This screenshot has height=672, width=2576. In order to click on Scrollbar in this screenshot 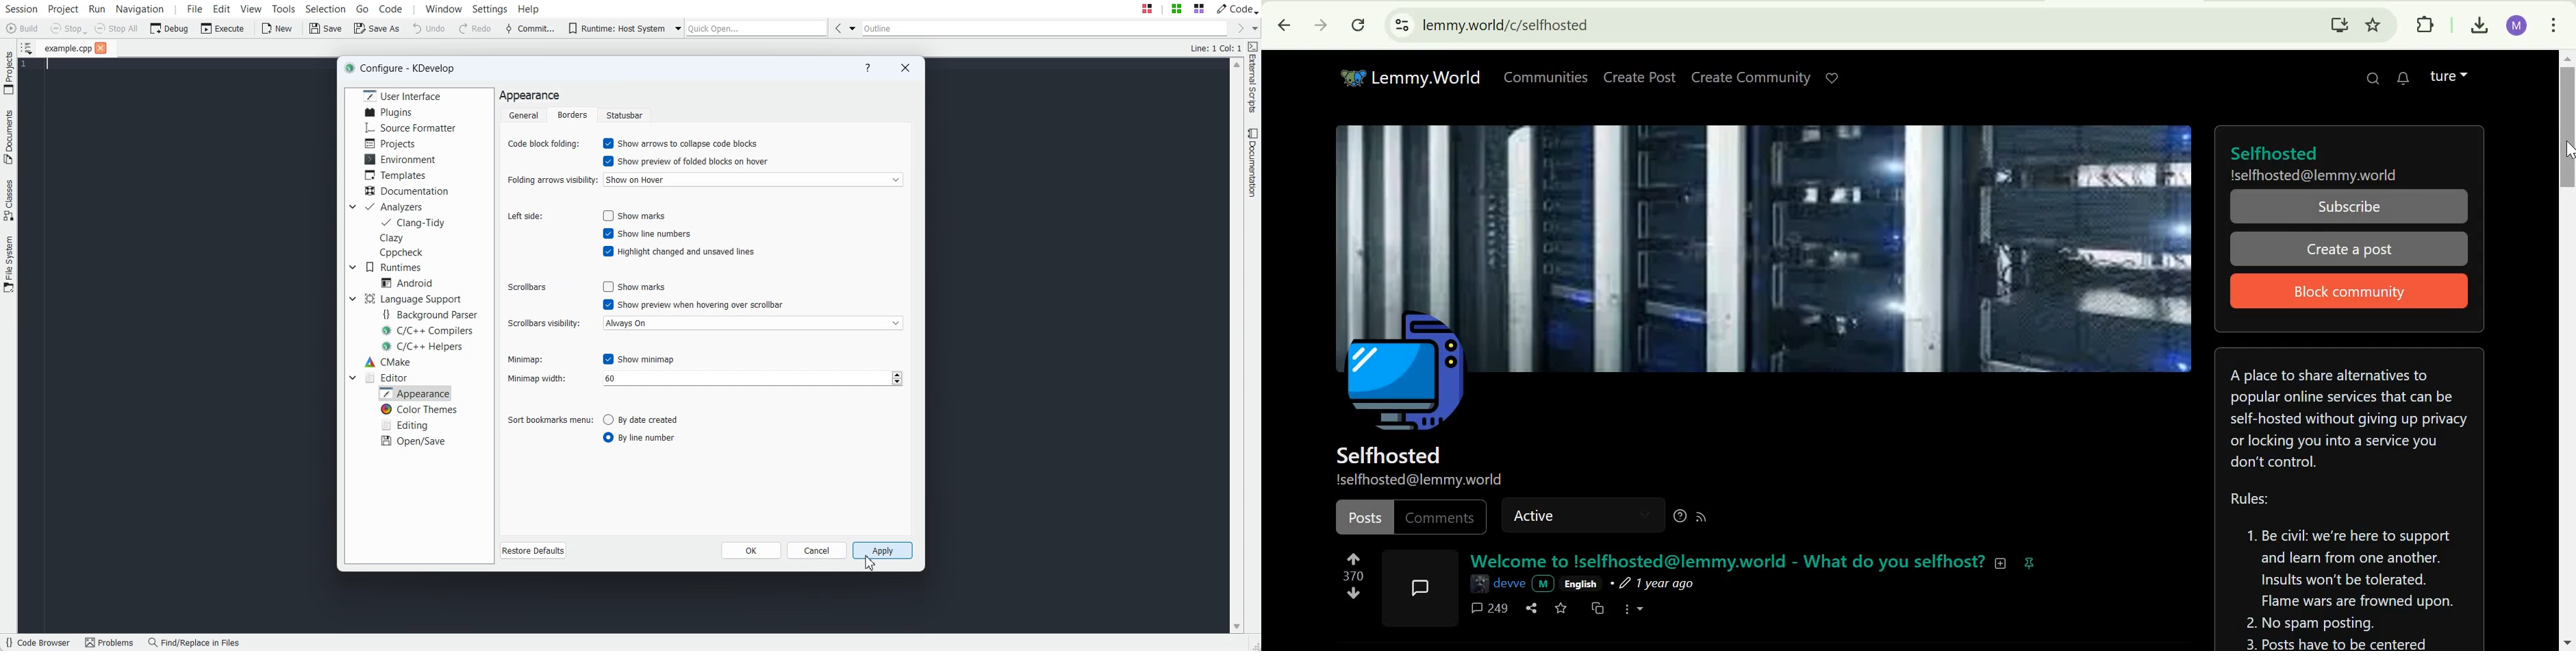, I will do `click(2566, 351)`.